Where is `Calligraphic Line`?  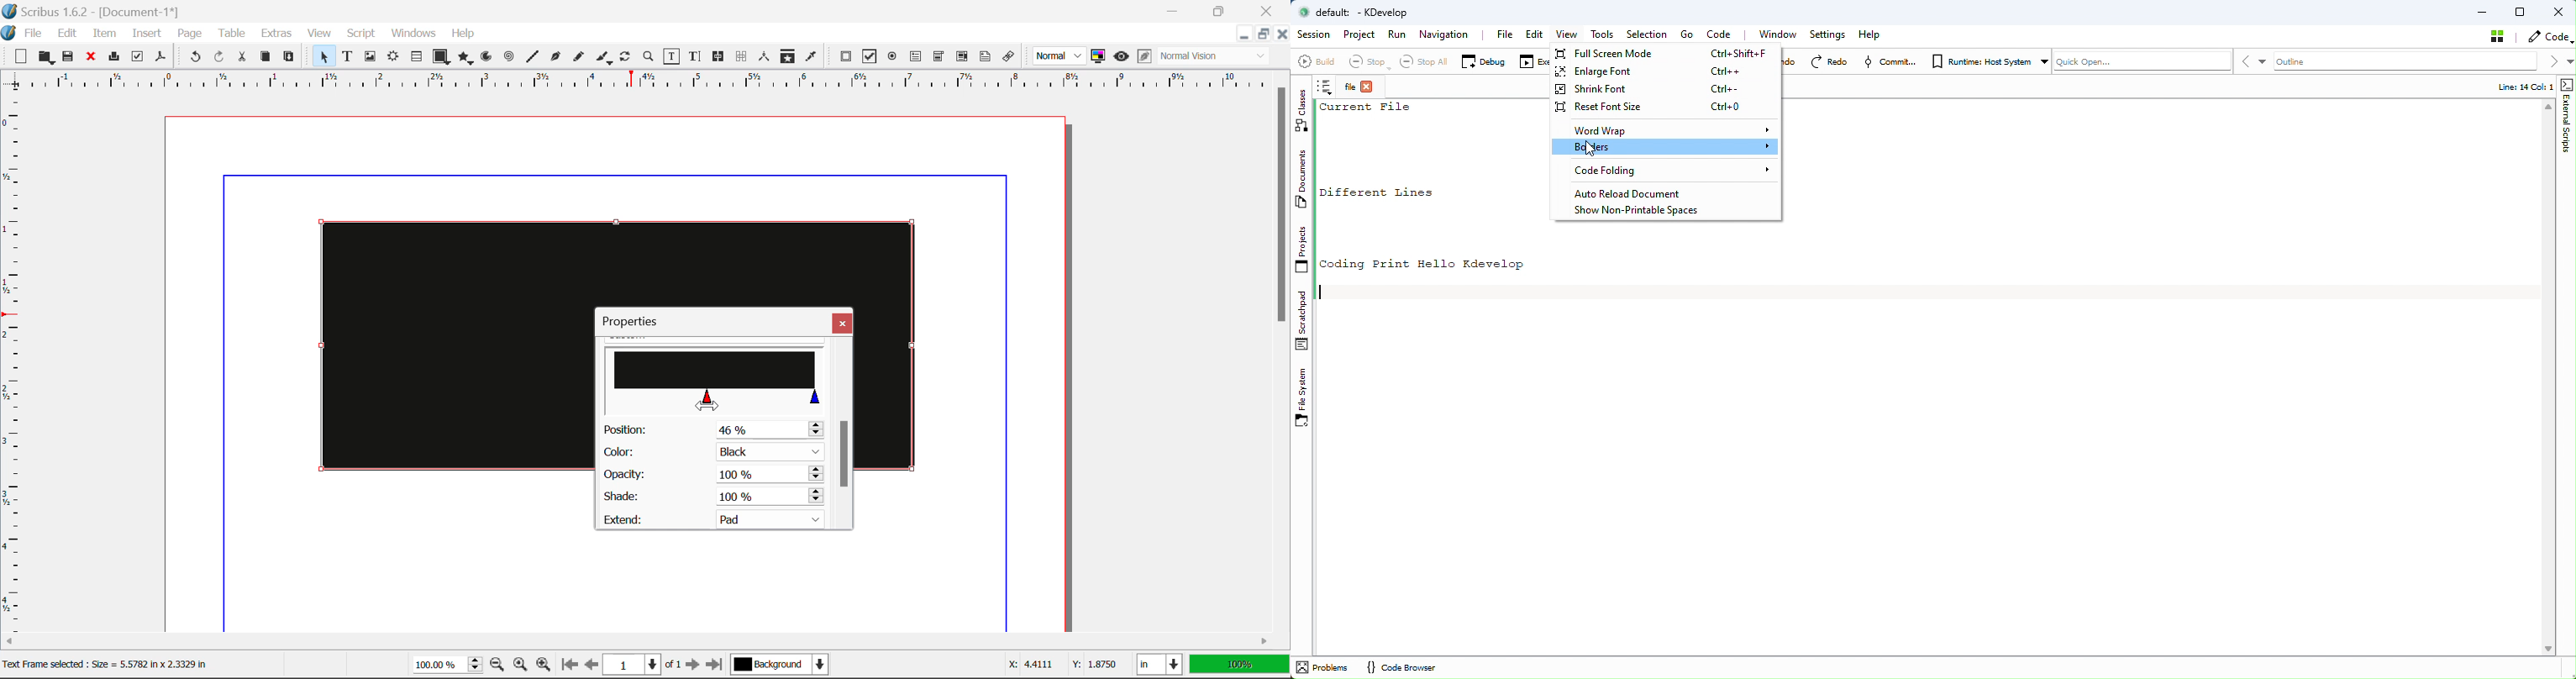 Calligraphic Line is located at coordinates (605, 59).